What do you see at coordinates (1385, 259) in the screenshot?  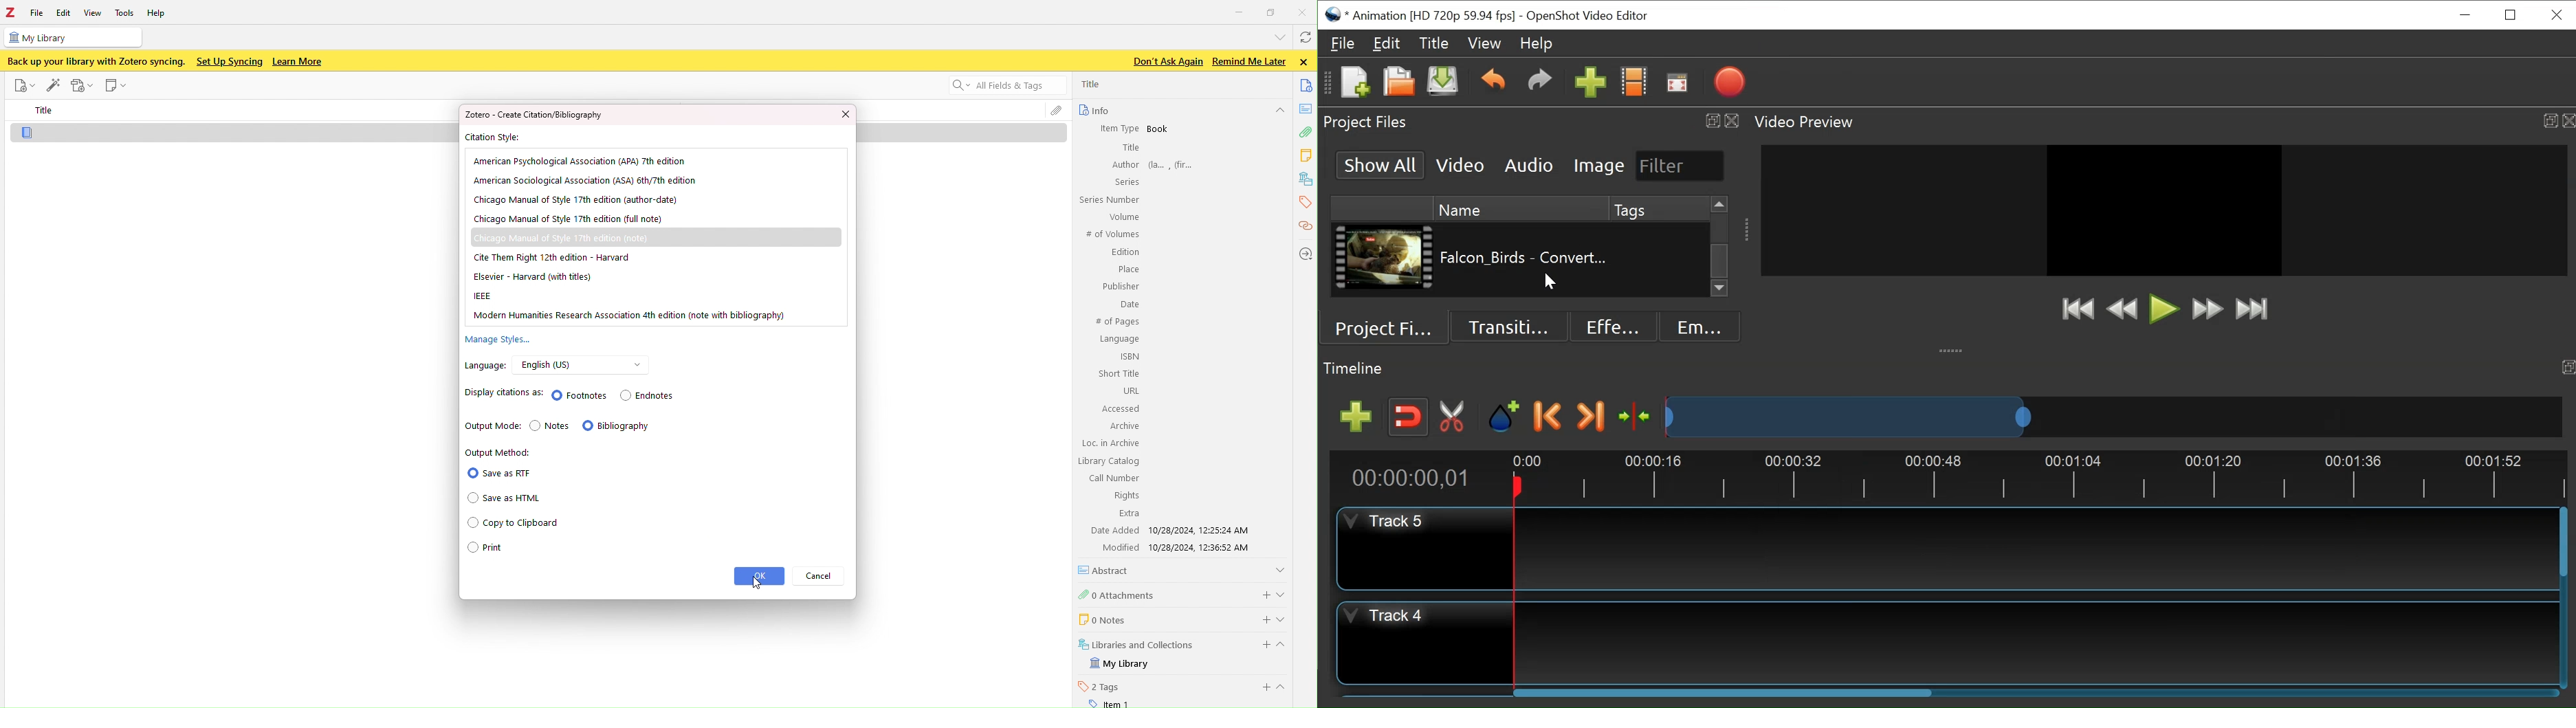 I see `Clip` at bounding box center [1385, 259].